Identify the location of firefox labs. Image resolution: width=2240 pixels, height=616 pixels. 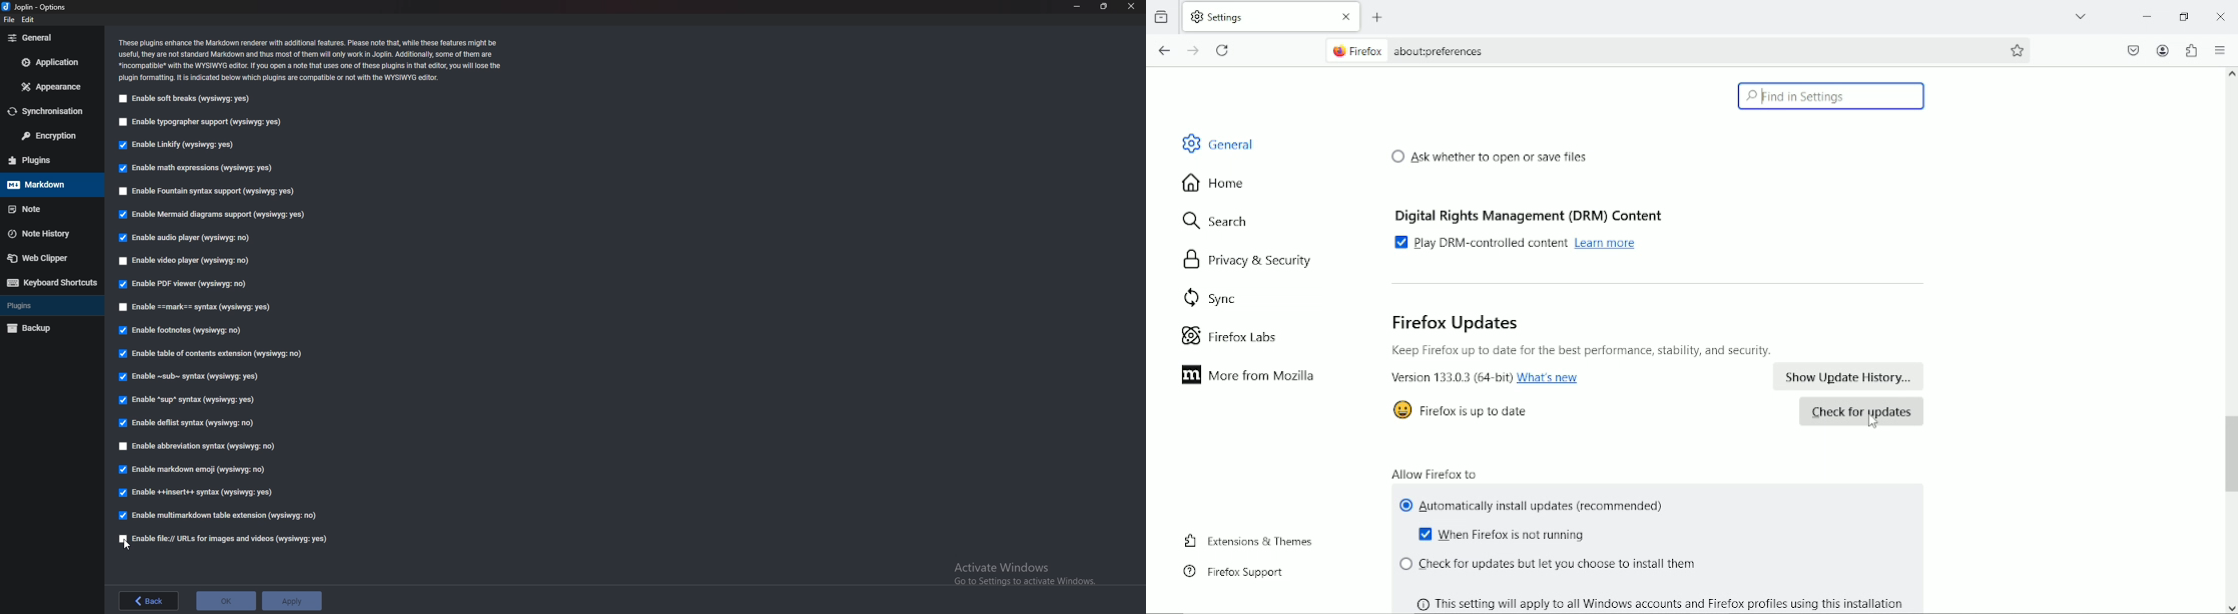
(1230, 336).